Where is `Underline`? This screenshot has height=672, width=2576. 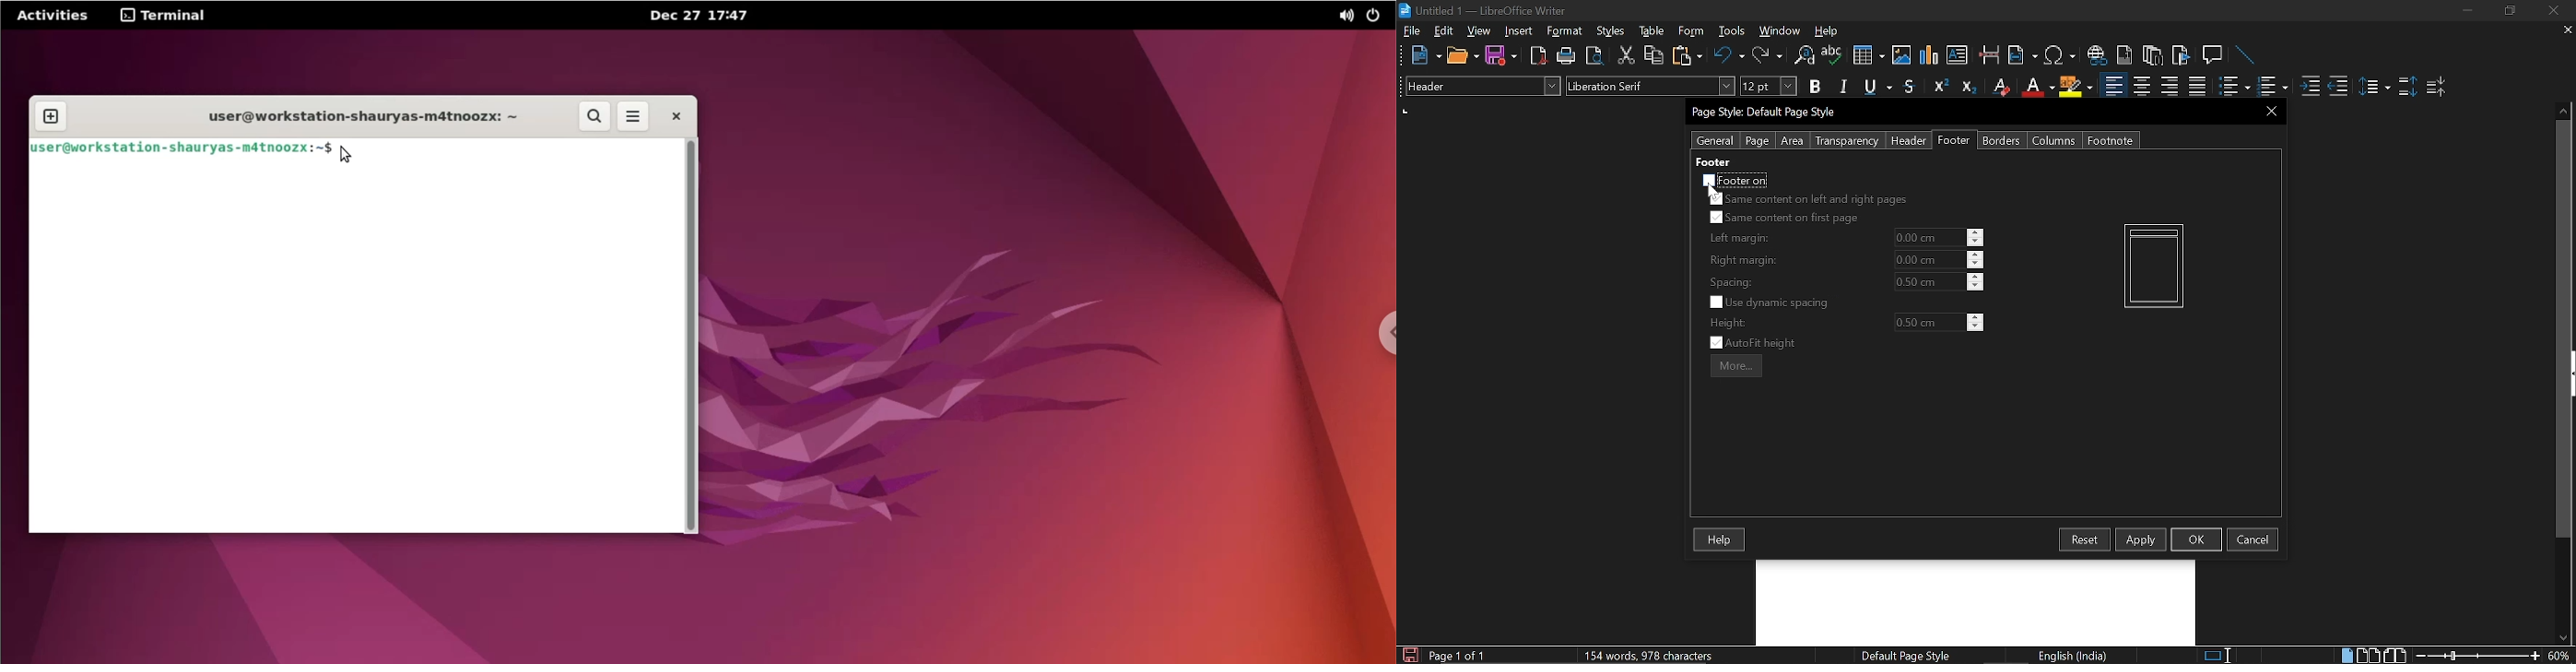 Underline is located at coordinates (1879, 88).